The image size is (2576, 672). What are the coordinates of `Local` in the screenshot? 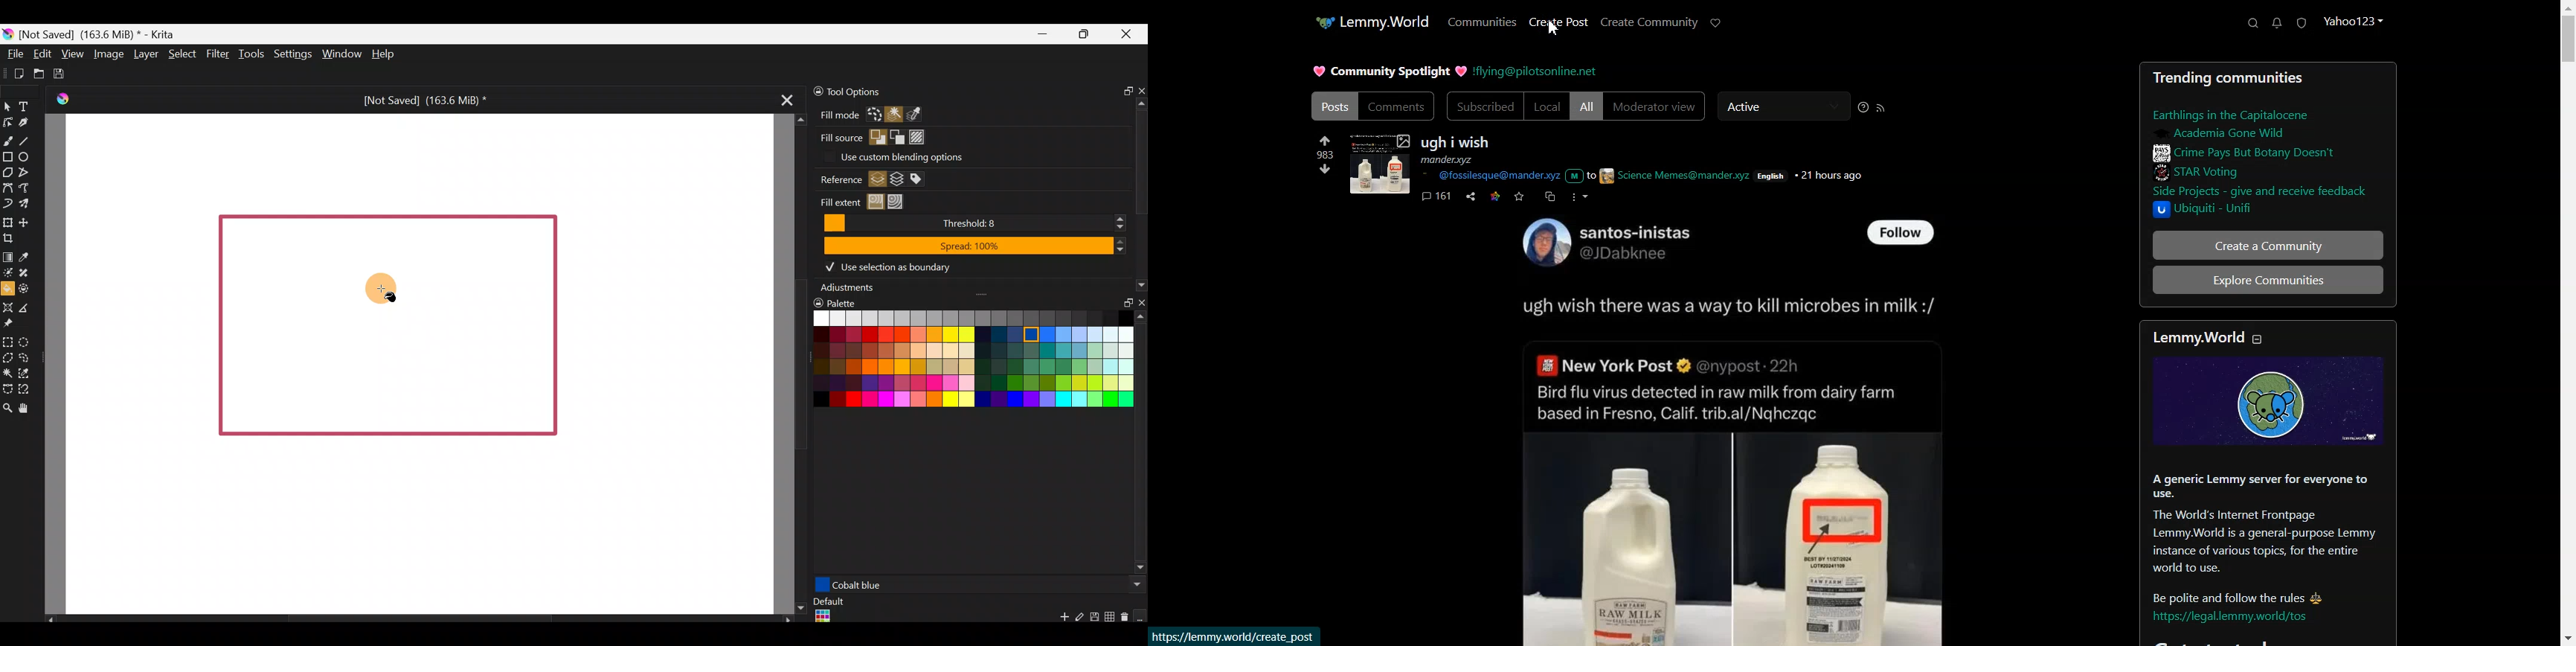 It's located at (1549, 106).